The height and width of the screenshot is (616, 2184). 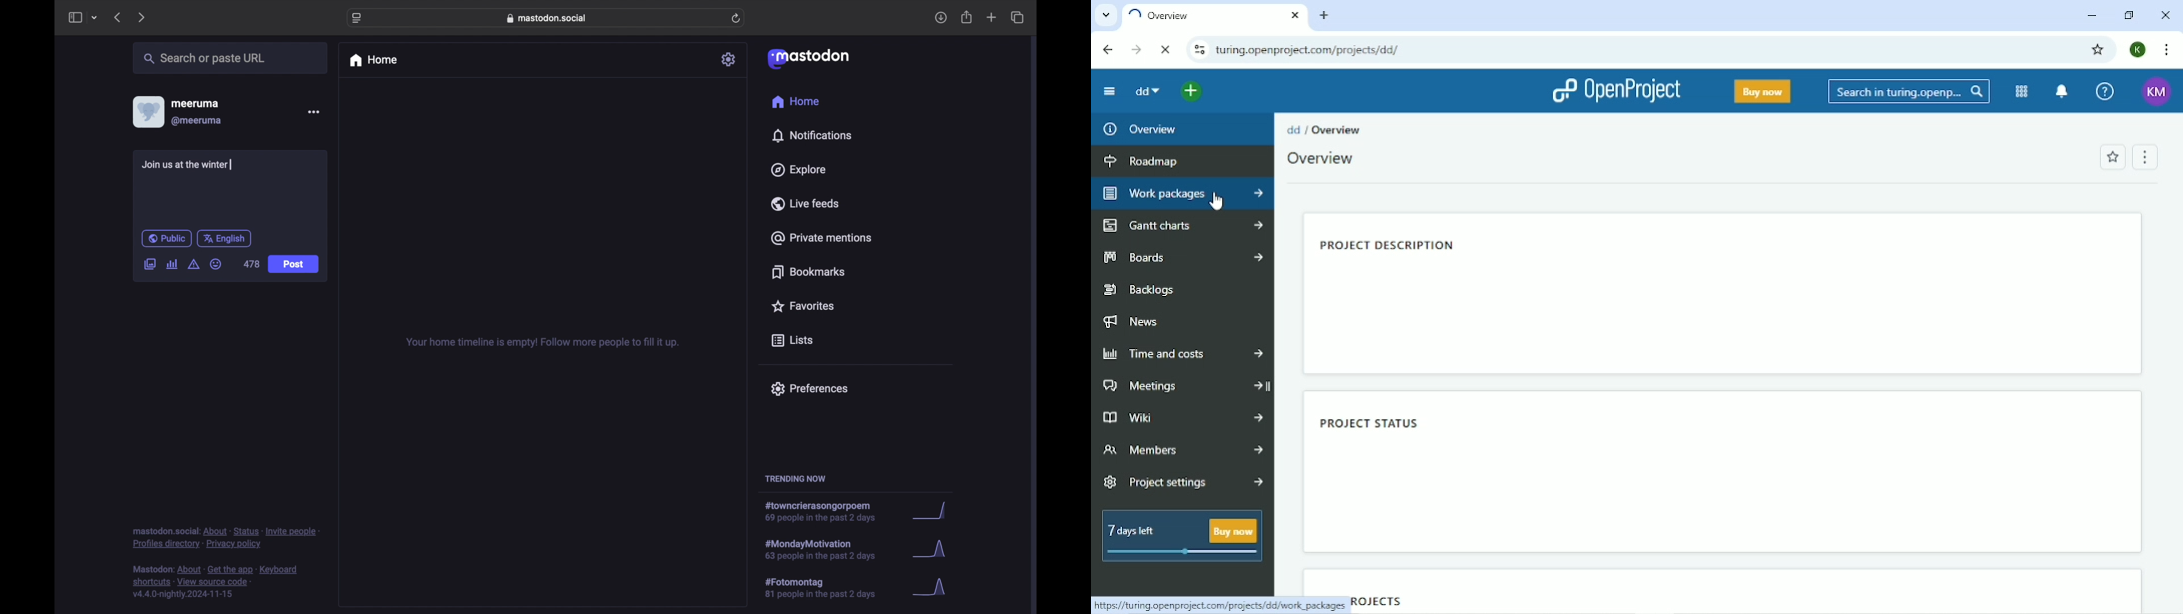 What do you see at coordinates (1106, 14) in the screenshot?
I see `Search tabs` at bounding box center [1106, 14].